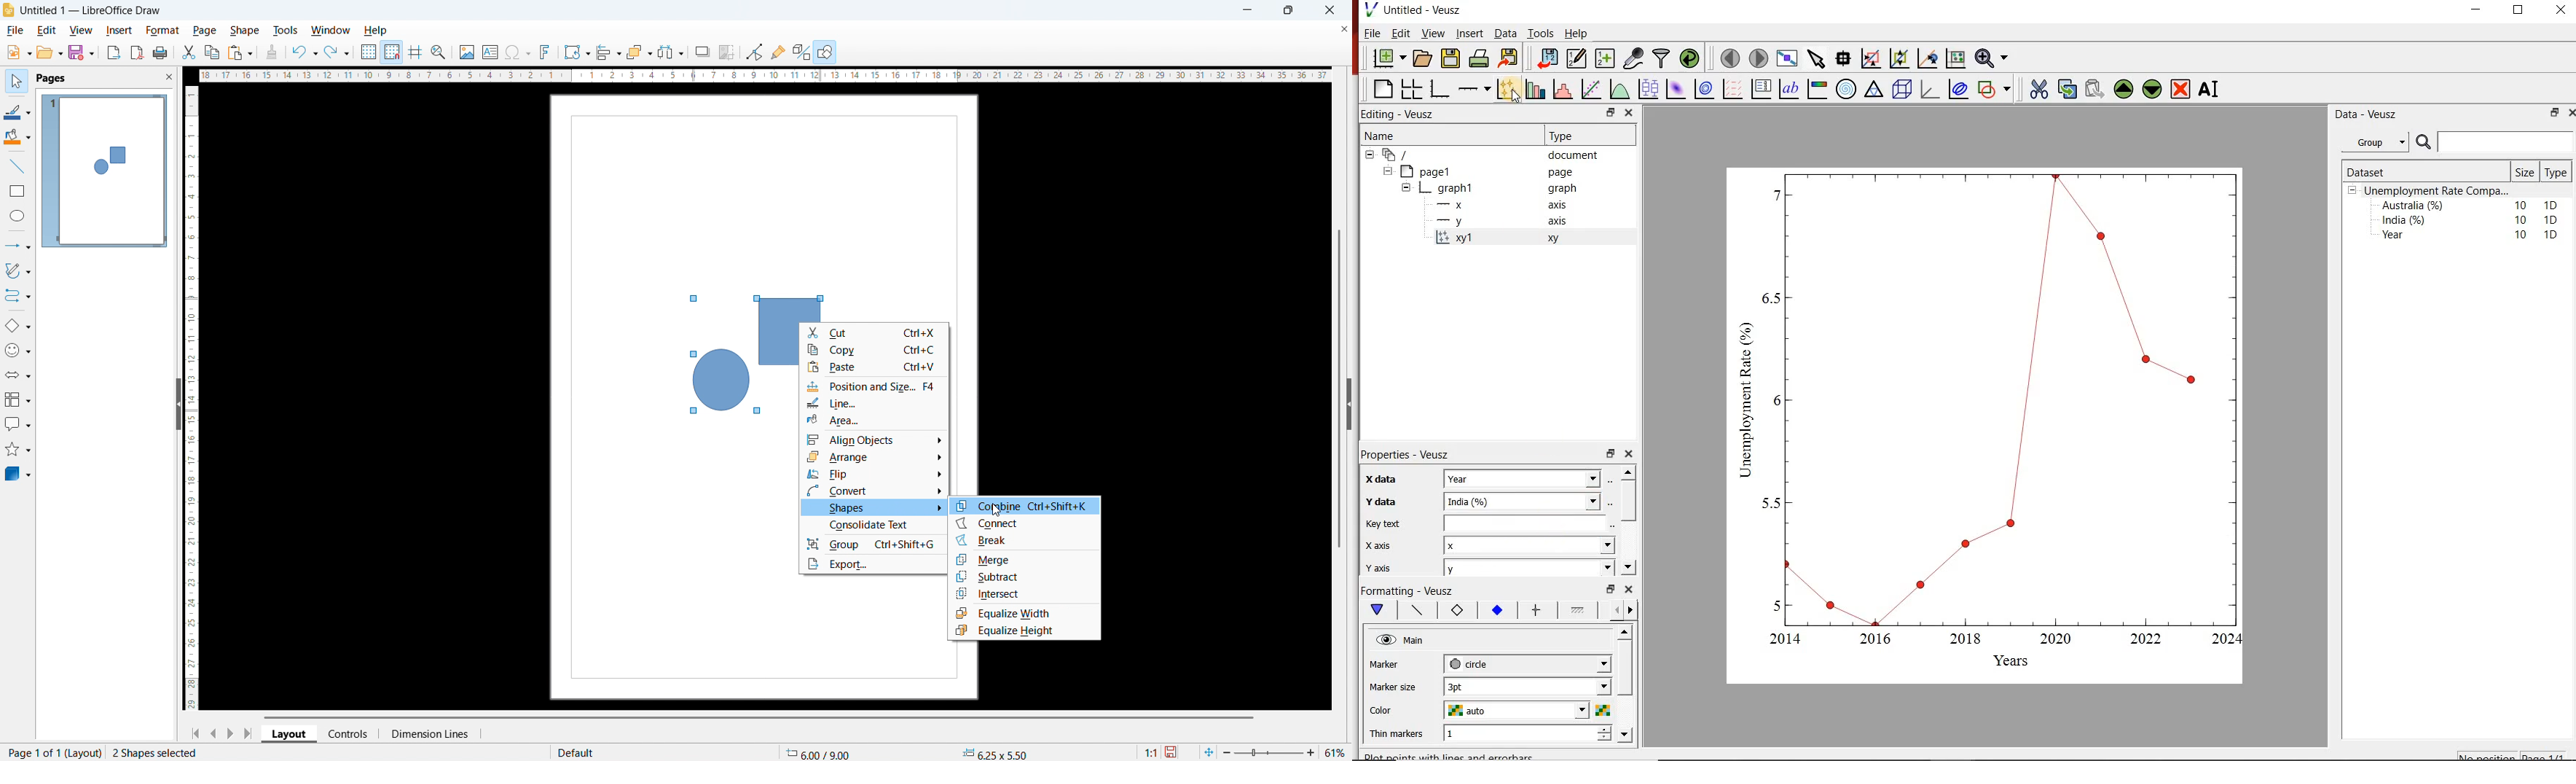 The height and width of the screenshot is (784, 2576). What do you see at coordinates (1025, 540) in the screenshot?
I see `break` at bounding box center [1025, 540].